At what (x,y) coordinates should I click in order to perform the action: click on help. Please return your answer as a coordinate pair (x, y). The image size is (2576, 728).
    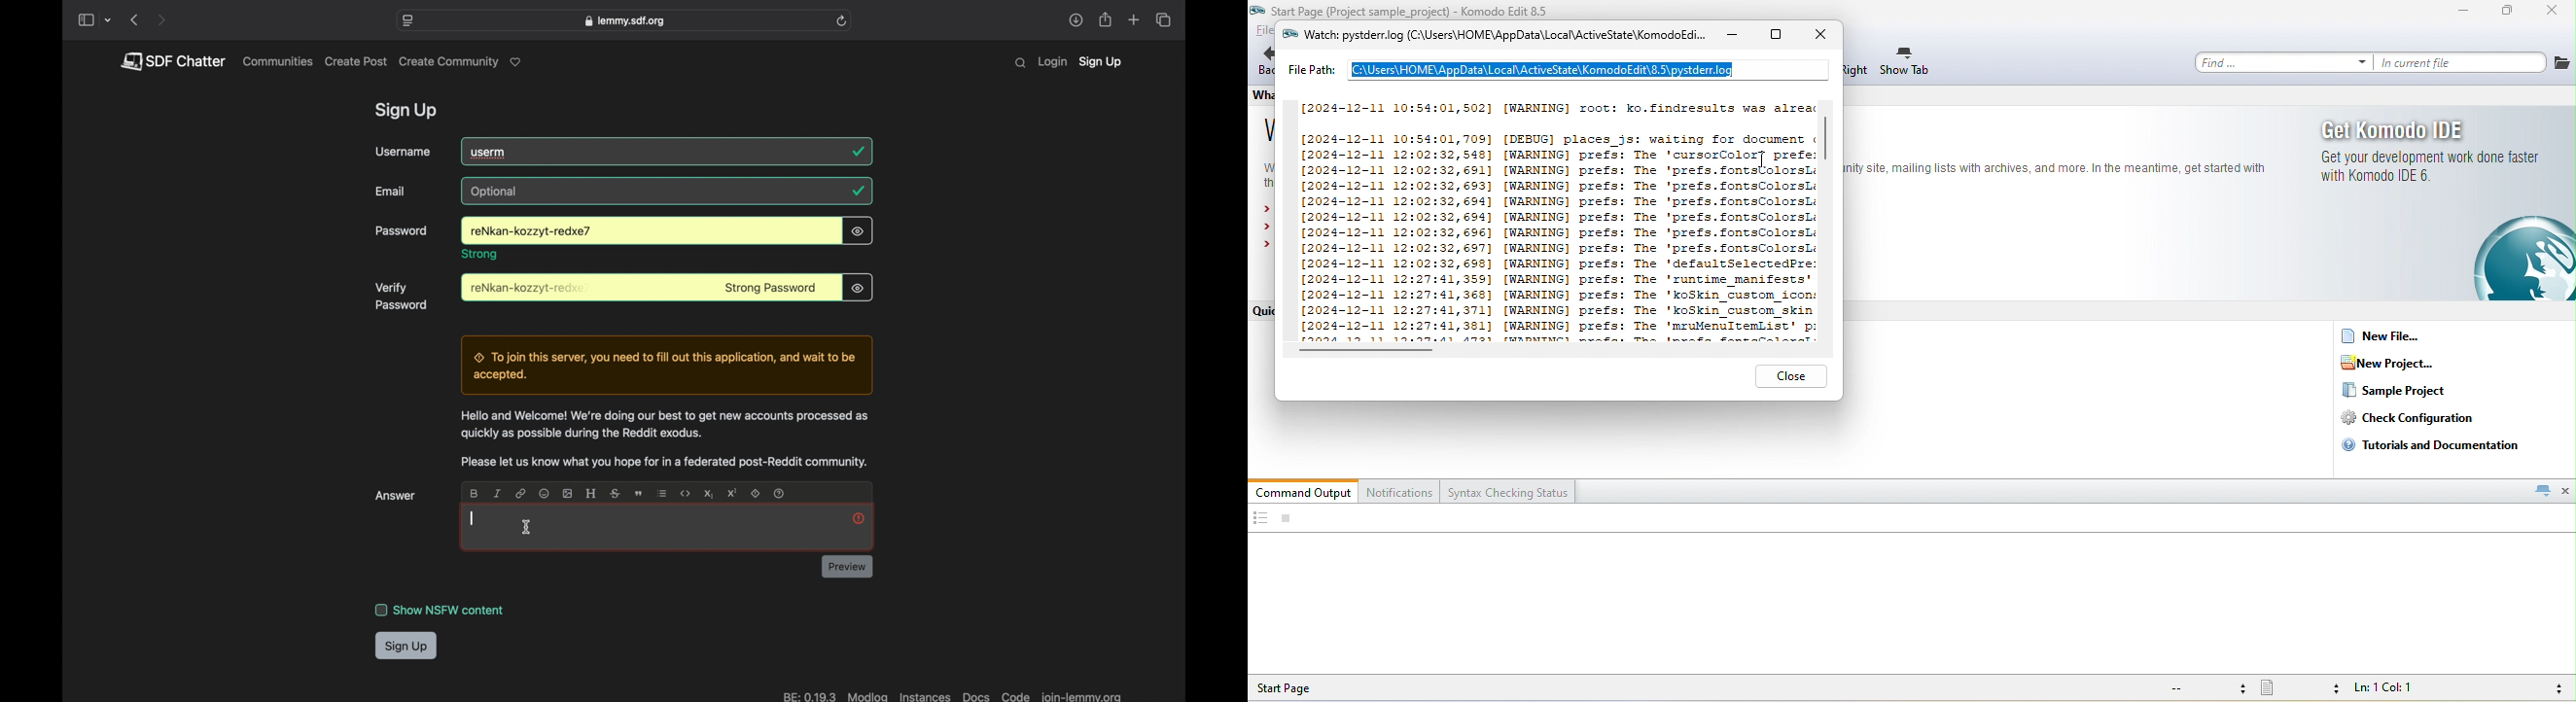
    Looking at the image, I should click on (780, 493).